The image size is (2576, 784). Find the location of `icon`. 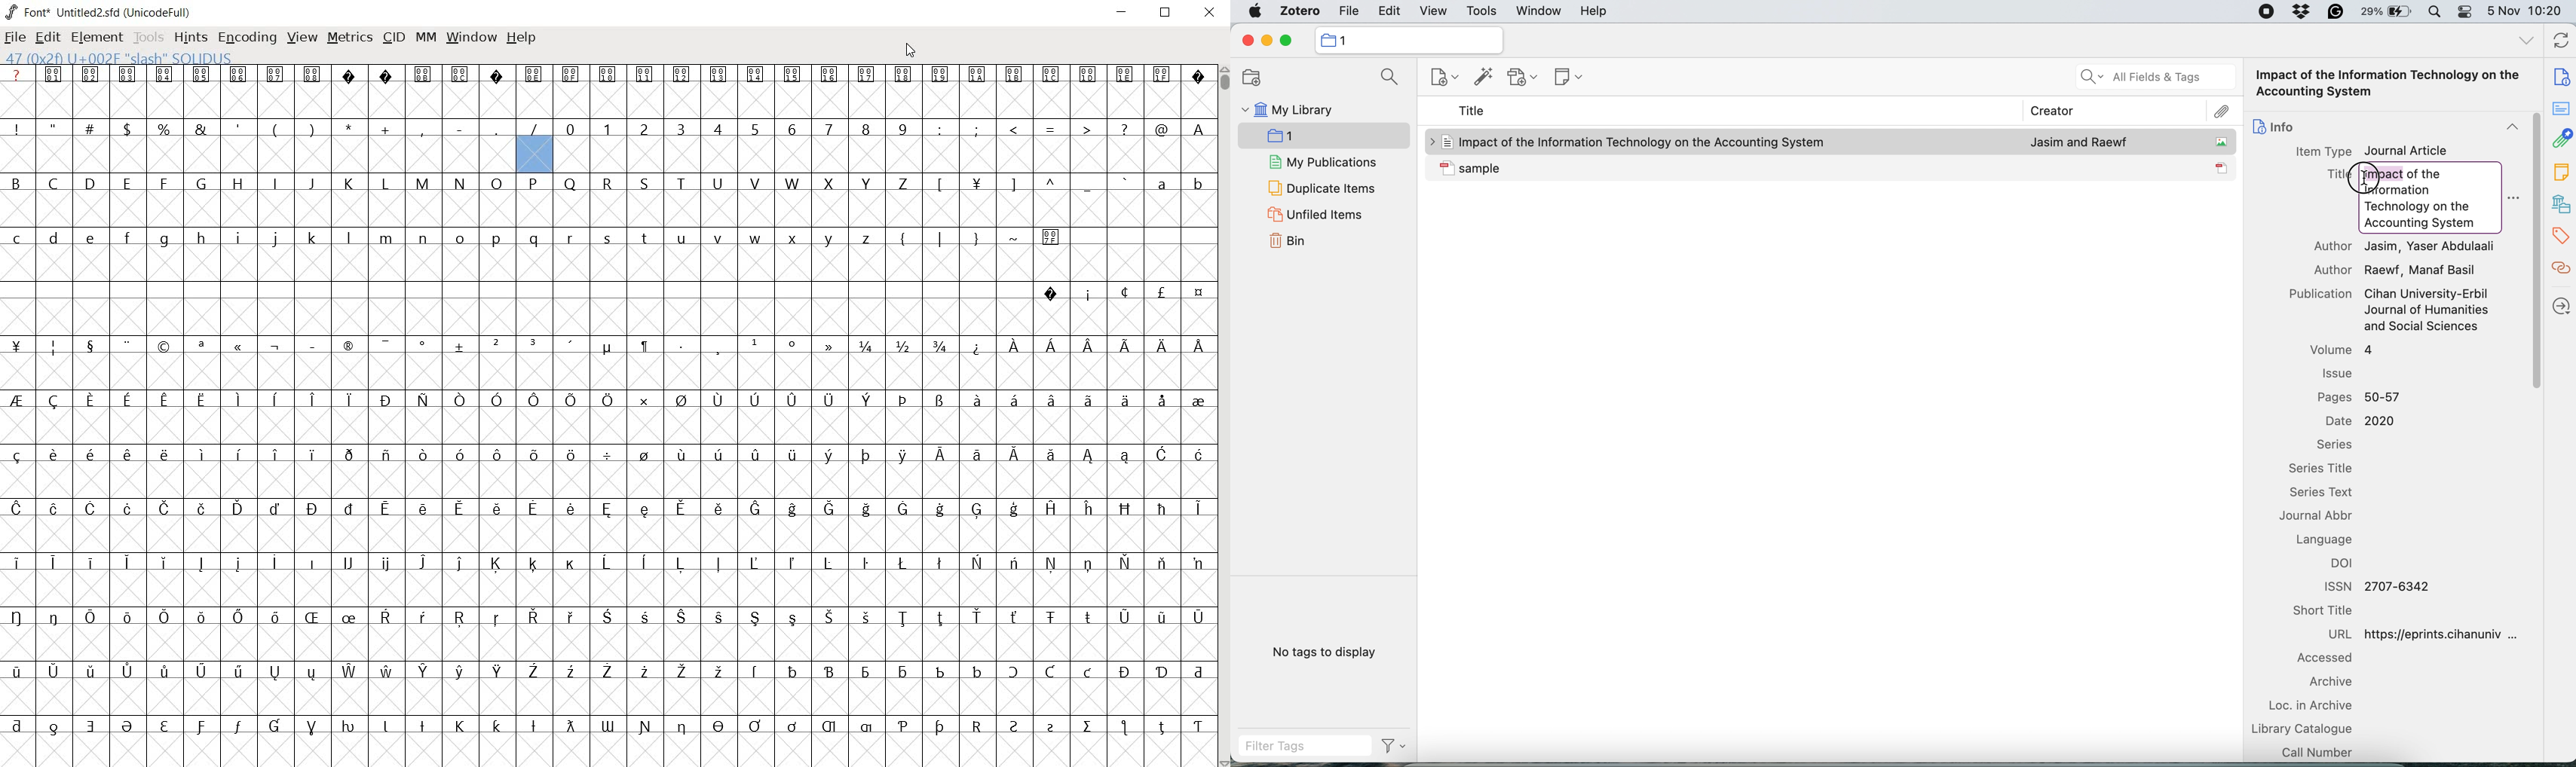

icon is located at coordinates (1447, 167).